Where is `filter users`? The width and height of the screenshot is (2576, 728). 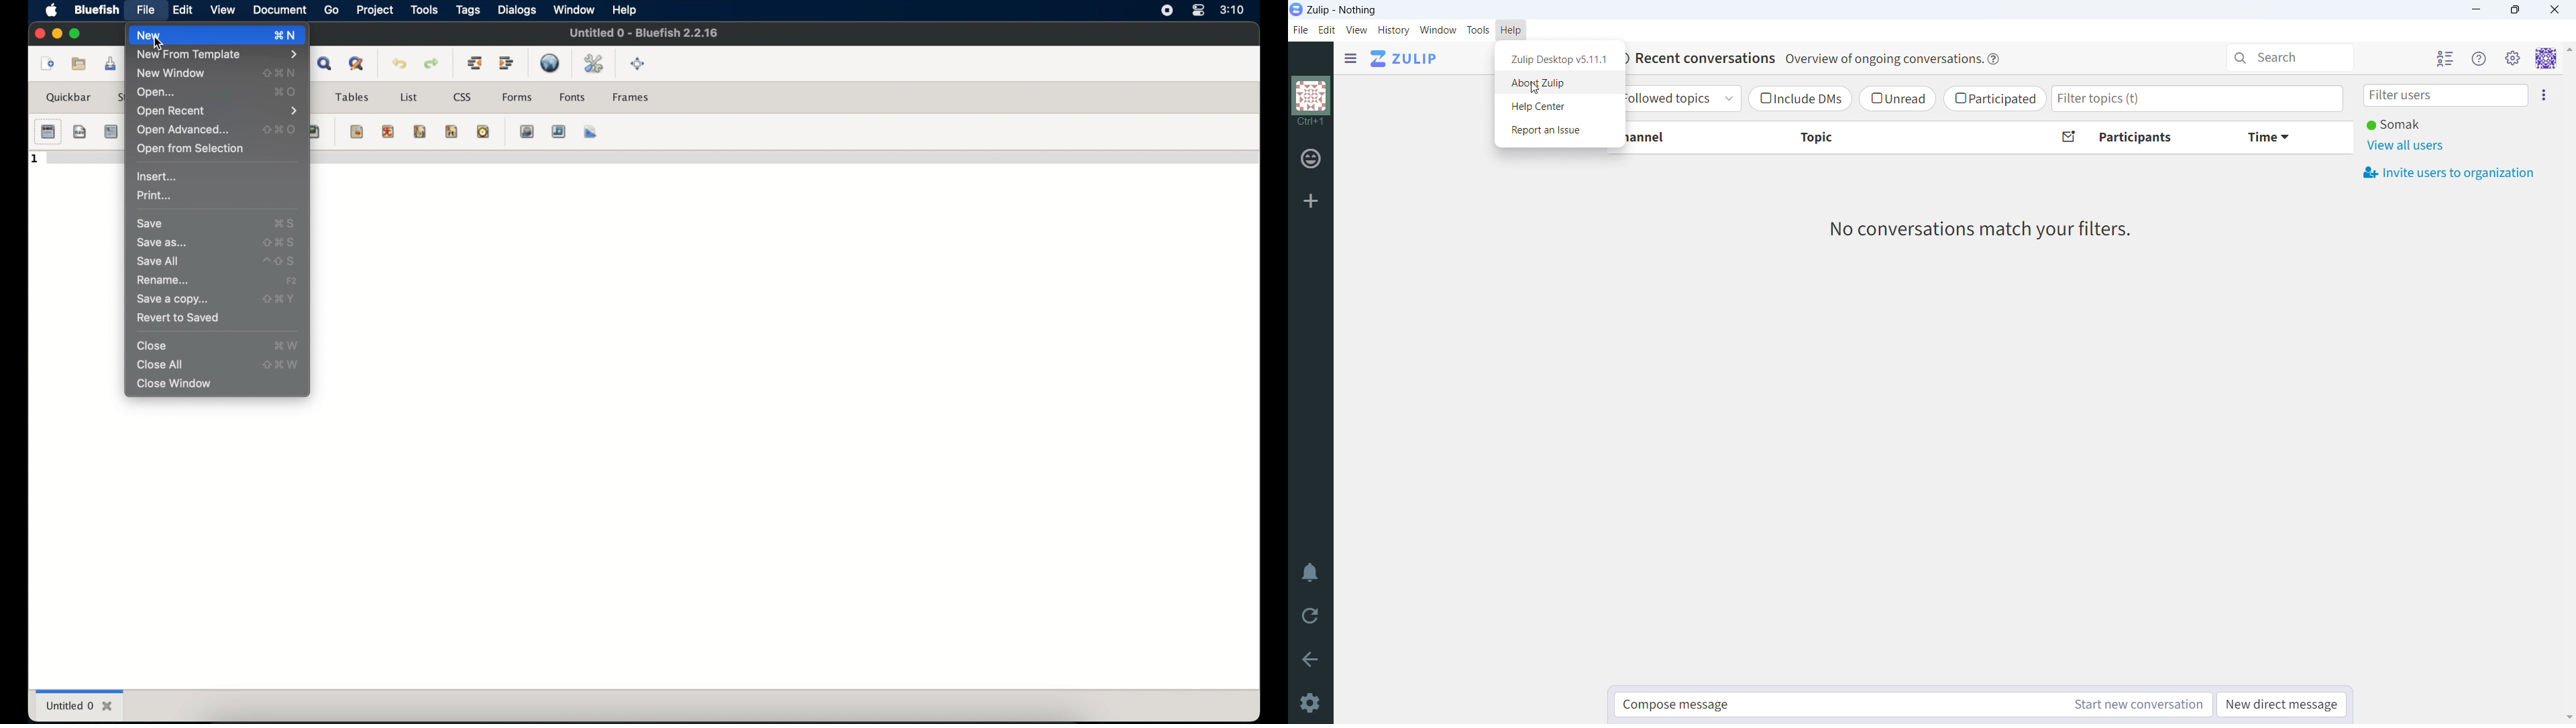
filter users is located at coordinates (2443, 95).